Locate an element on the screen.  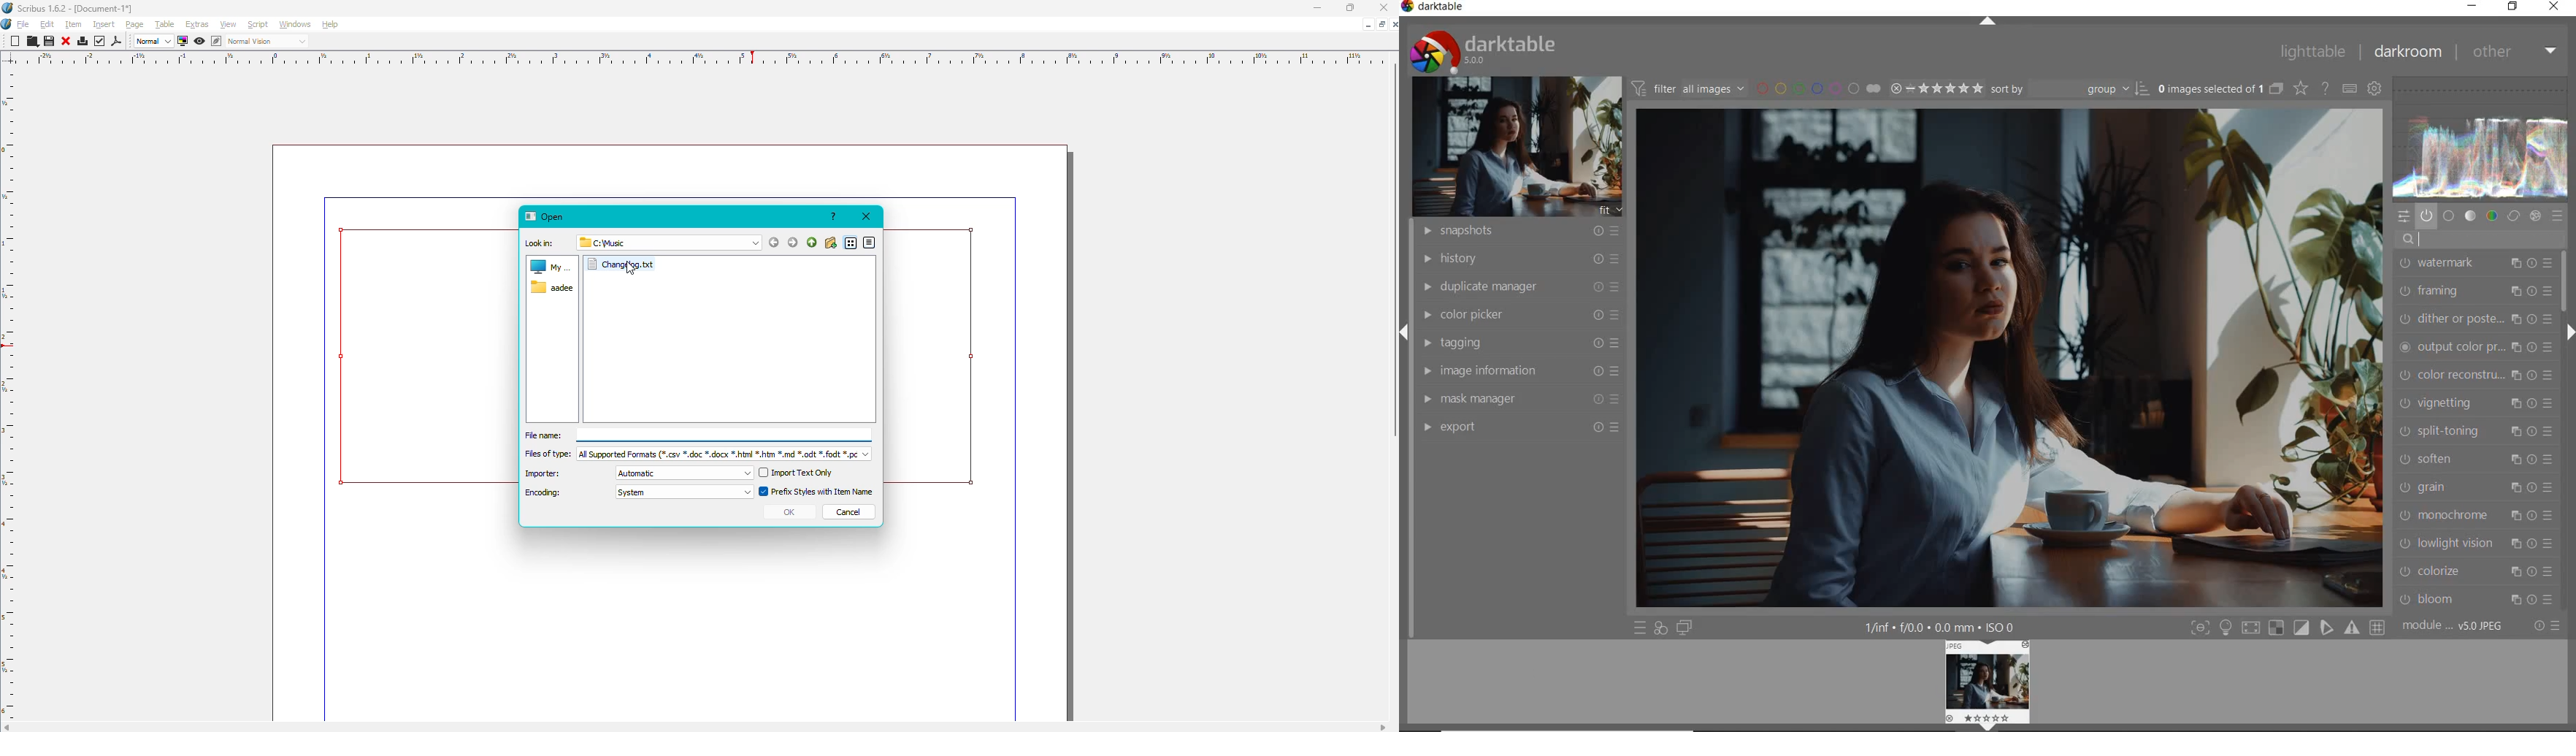
minimize is located at coordinates (2473, 6).